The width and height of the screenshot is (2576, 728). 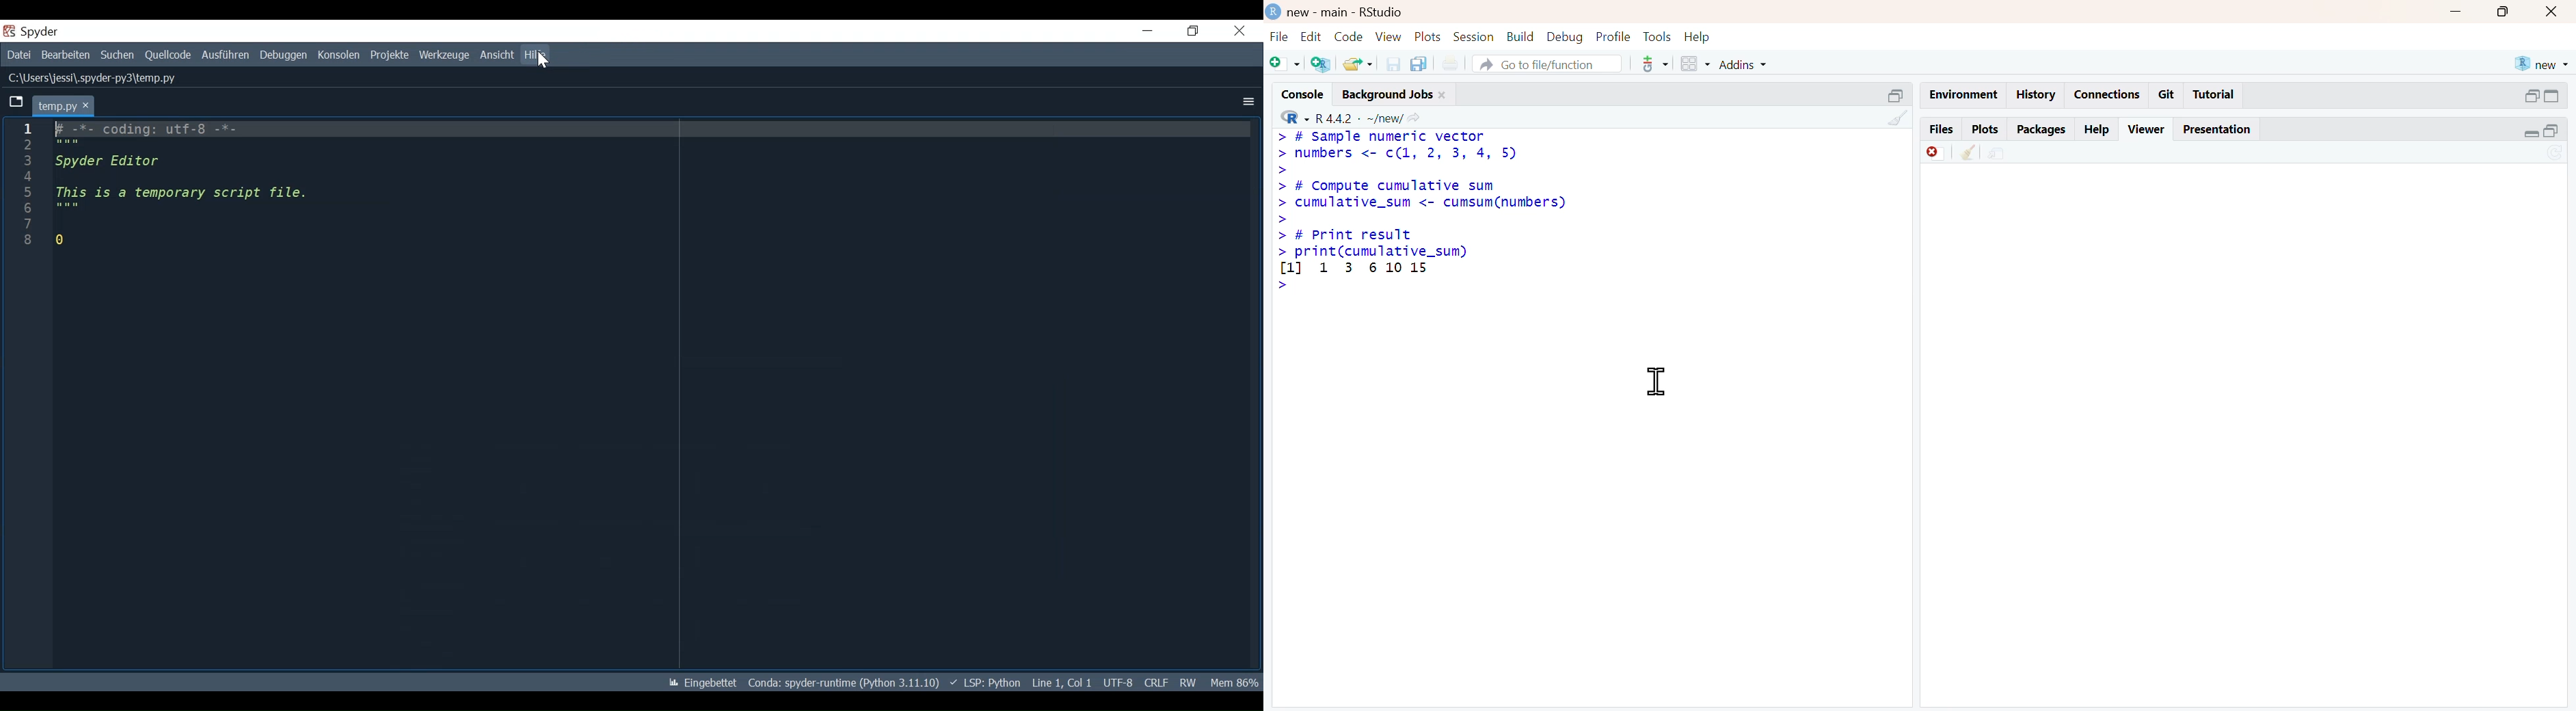 What do you see at coordinates (2214, 94) in the screenshot?
I see `Tutorial` at bounding box center [2214, 94].